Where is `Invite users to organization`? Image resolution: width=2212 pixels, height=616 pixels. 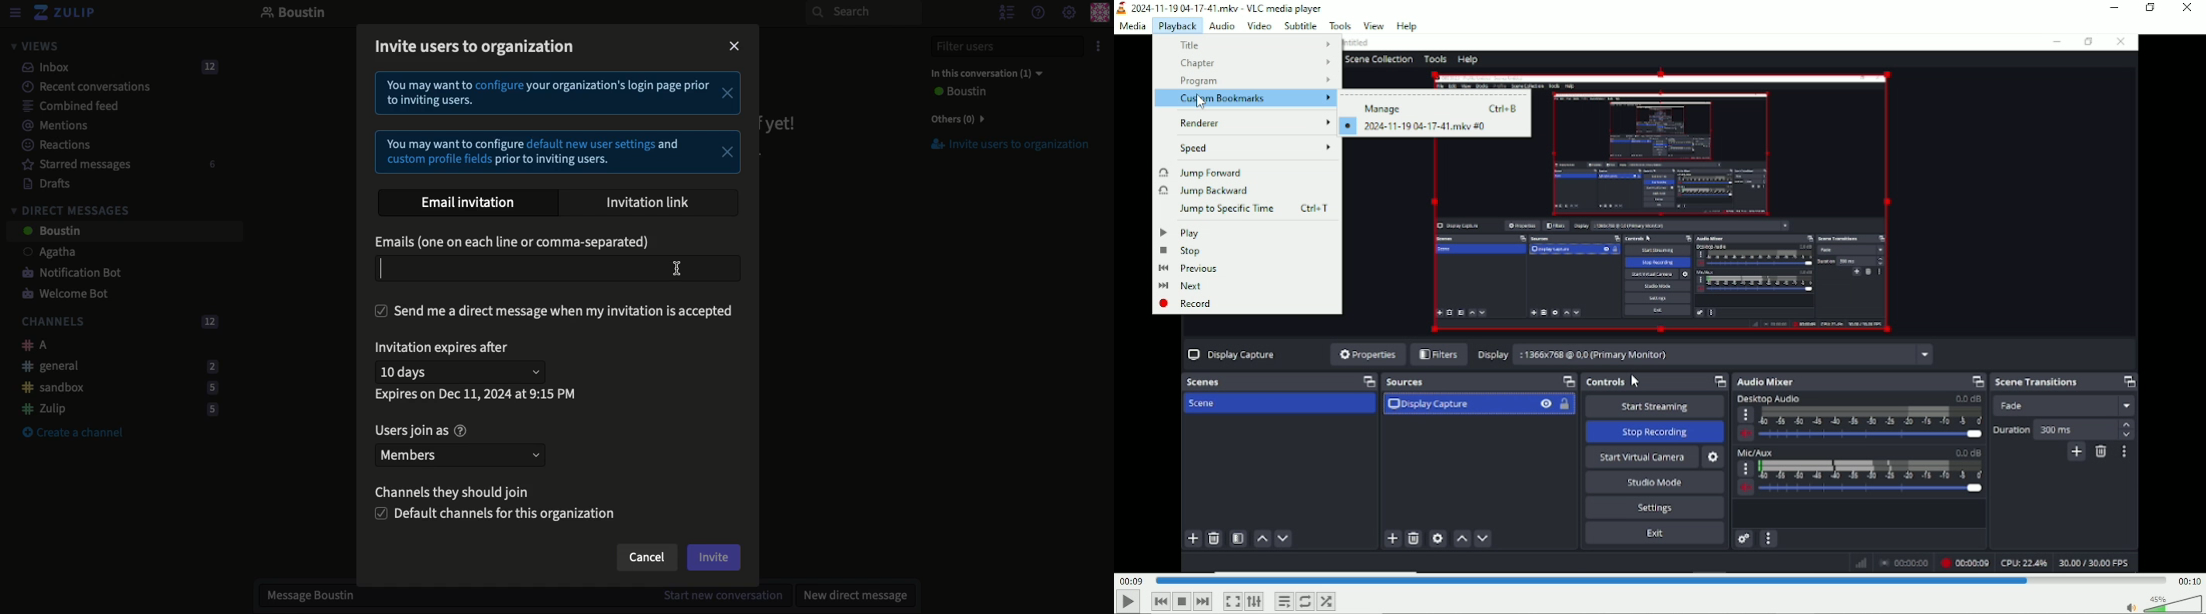
Invite users to organization is located at coordinates (477, 49).